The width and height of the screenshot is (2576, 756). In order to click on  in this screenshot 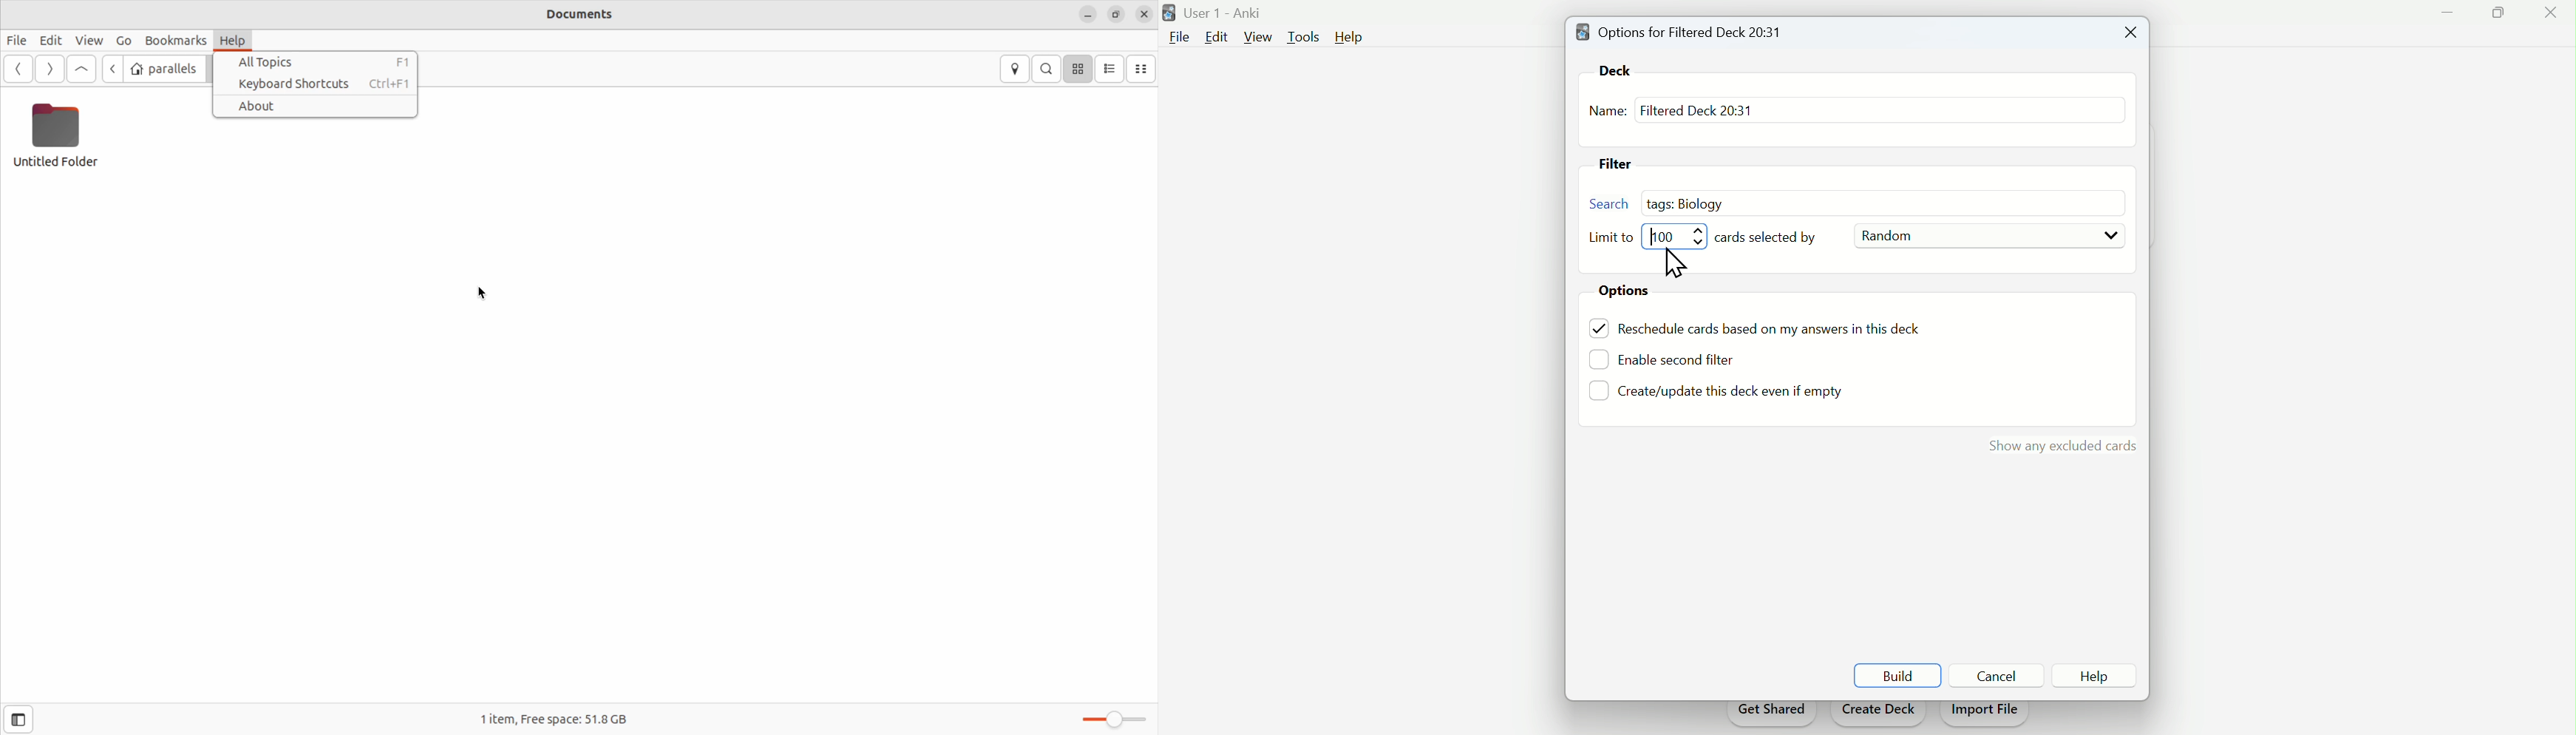, I will do `click(2107, 677)`.